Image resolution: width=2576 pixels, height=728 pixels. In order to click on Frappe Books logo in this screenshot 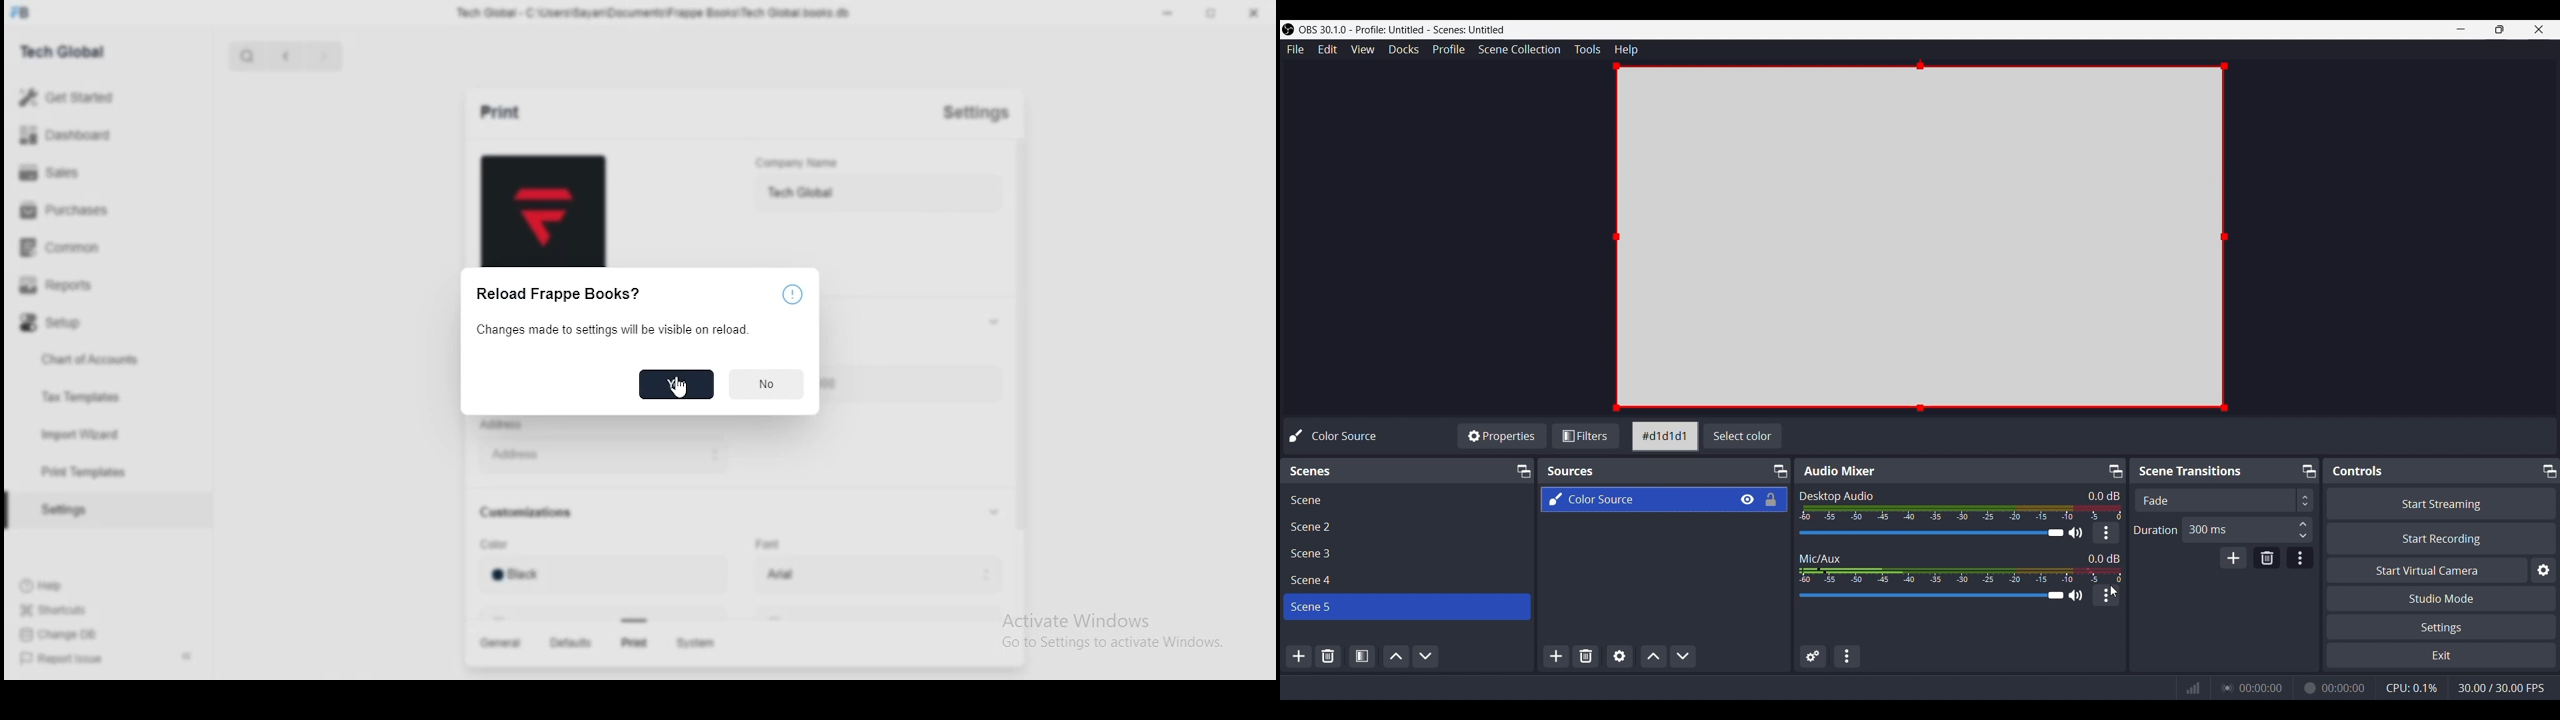, I will do `click(23, 13)`.